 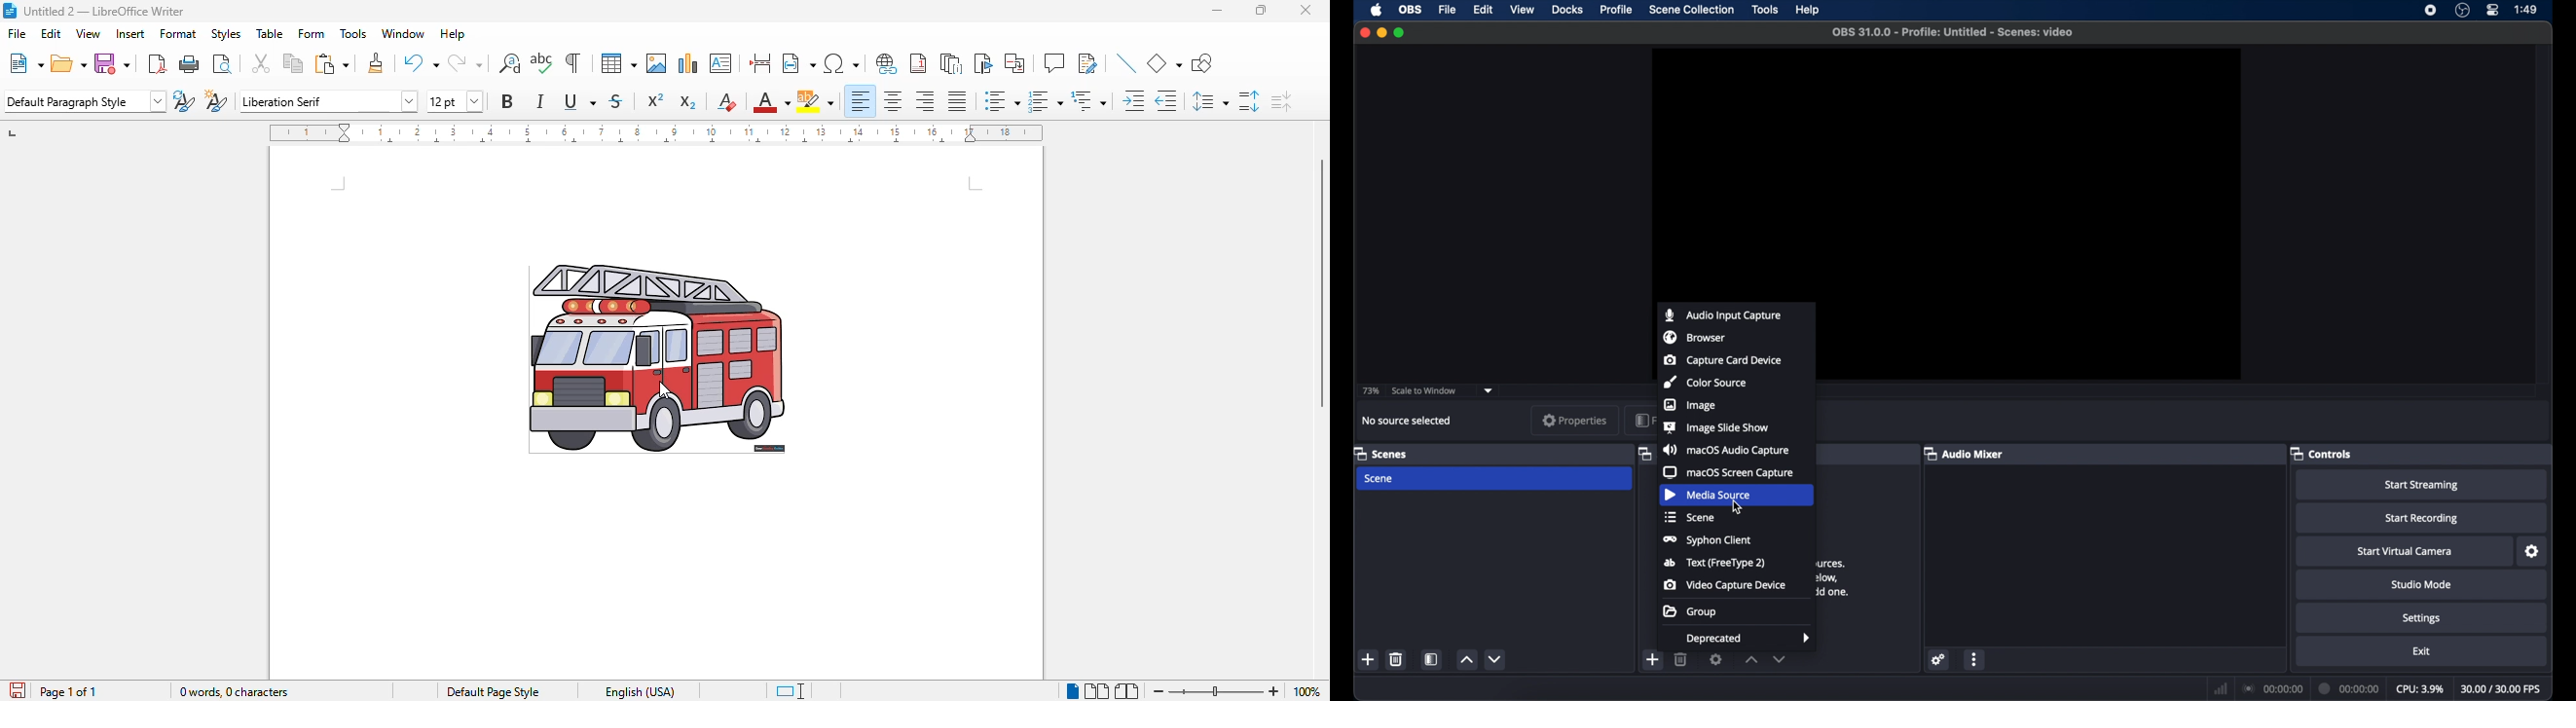 What do you see at coordinates (2462, 10) in the screenshot?
I see `obs studio` at bounding box center [2462, 10].